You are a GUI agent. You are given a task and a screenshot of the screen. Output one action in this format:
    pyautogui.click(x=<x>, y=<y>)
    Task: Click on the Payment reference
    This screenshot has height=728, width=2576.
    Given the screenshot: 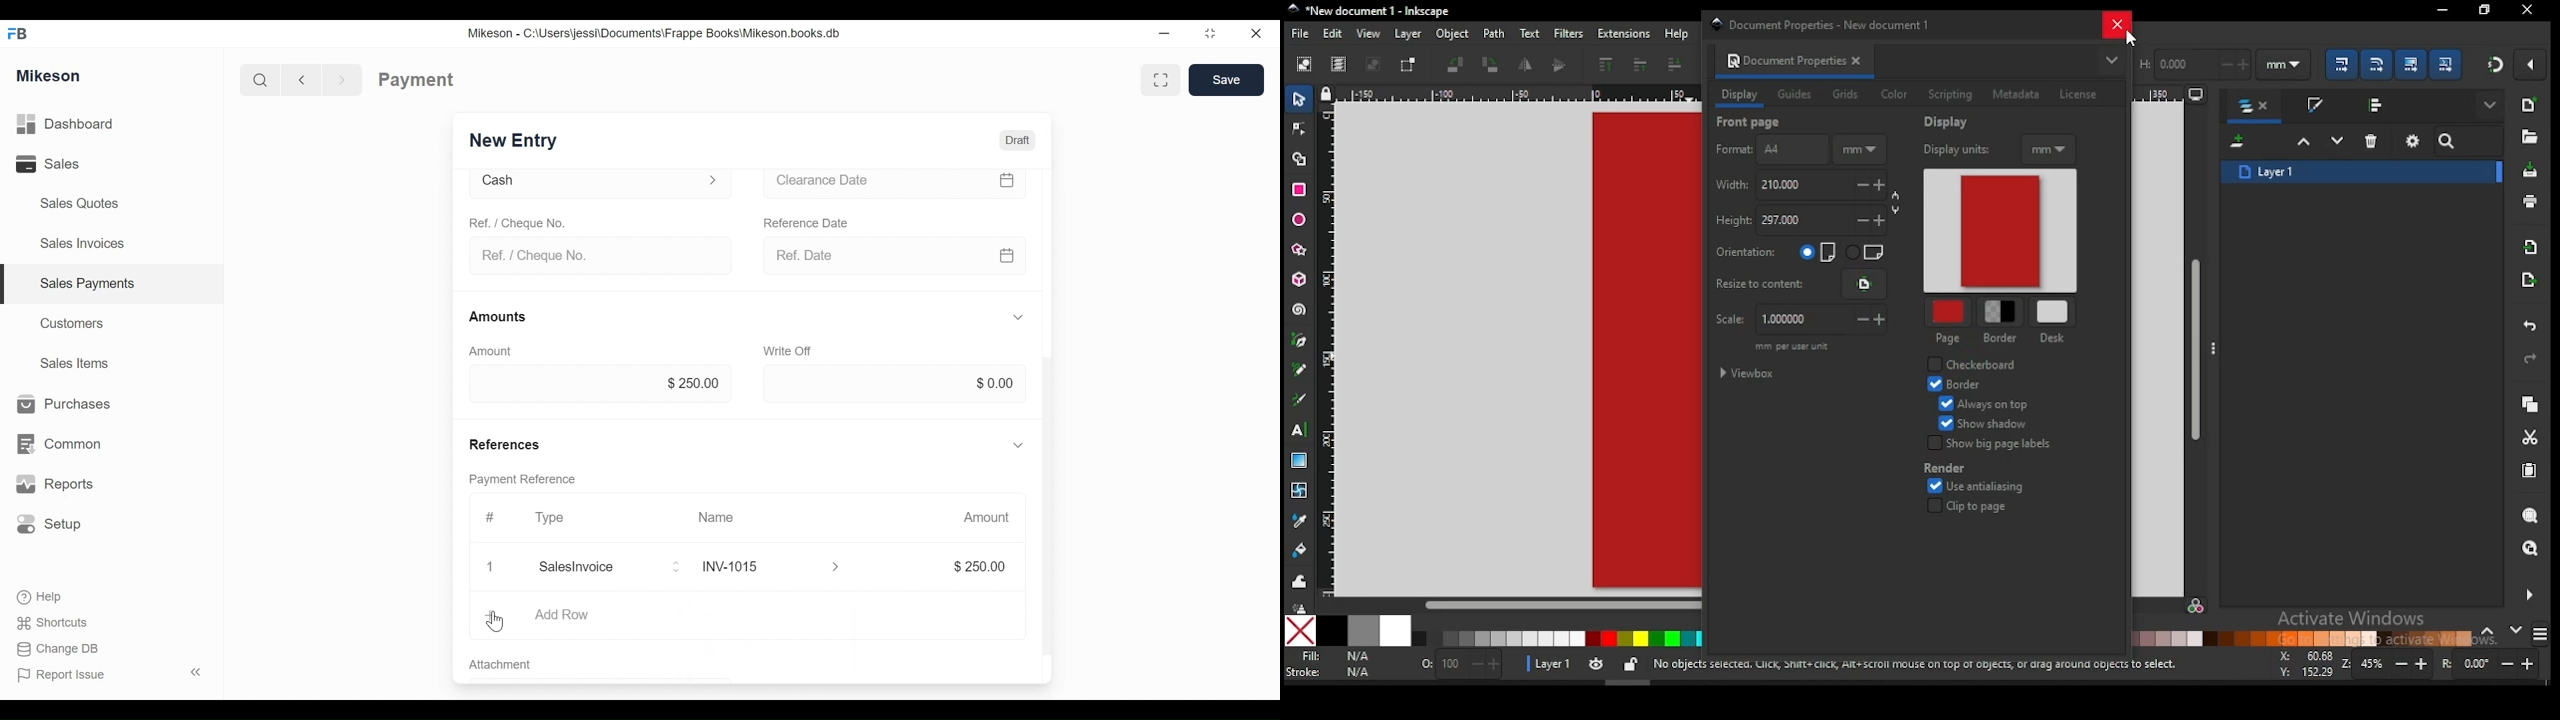 What is the action you would take?
    pyautogui.click(x=526, y=481)
    